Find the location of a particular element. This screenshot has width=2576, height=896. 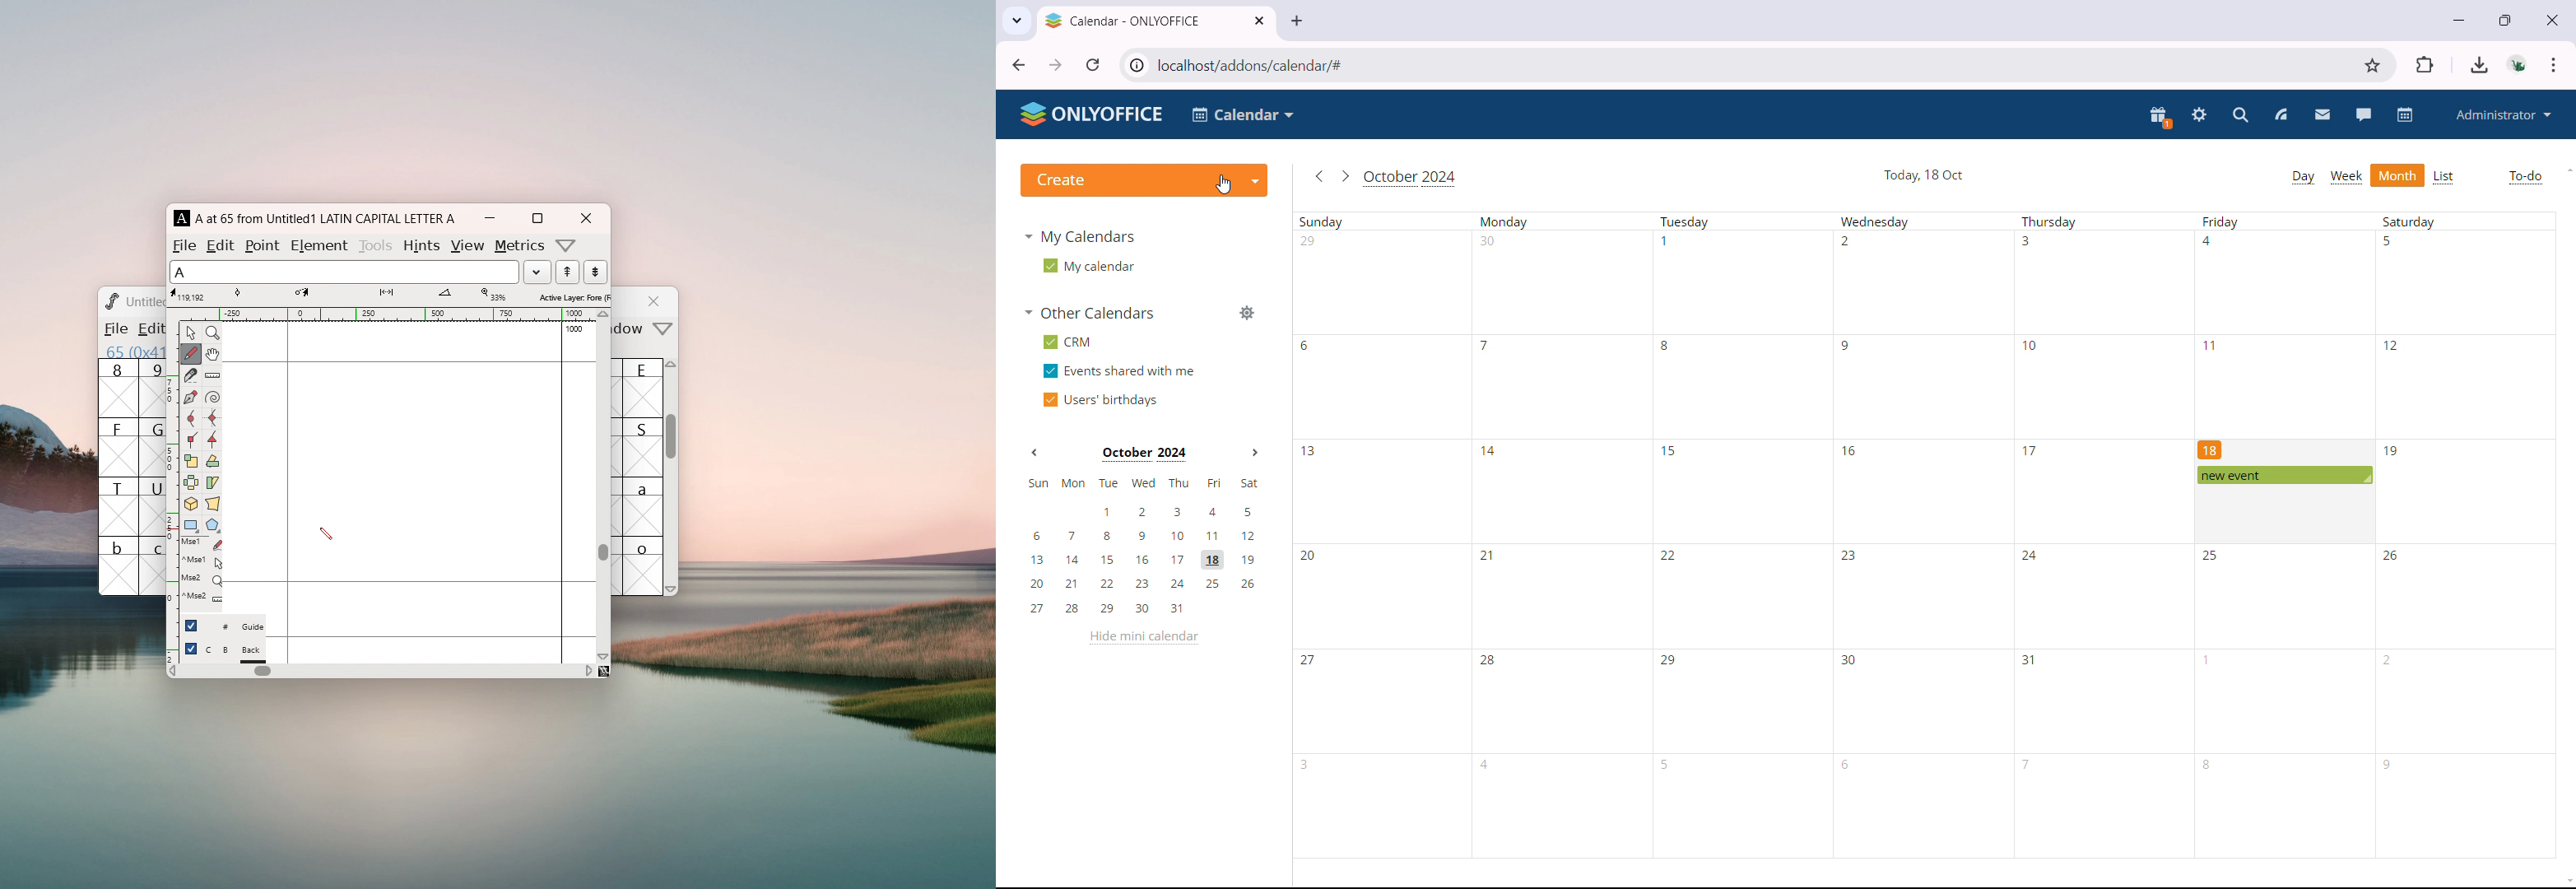

# Guide is located at coordinates (235, 627).